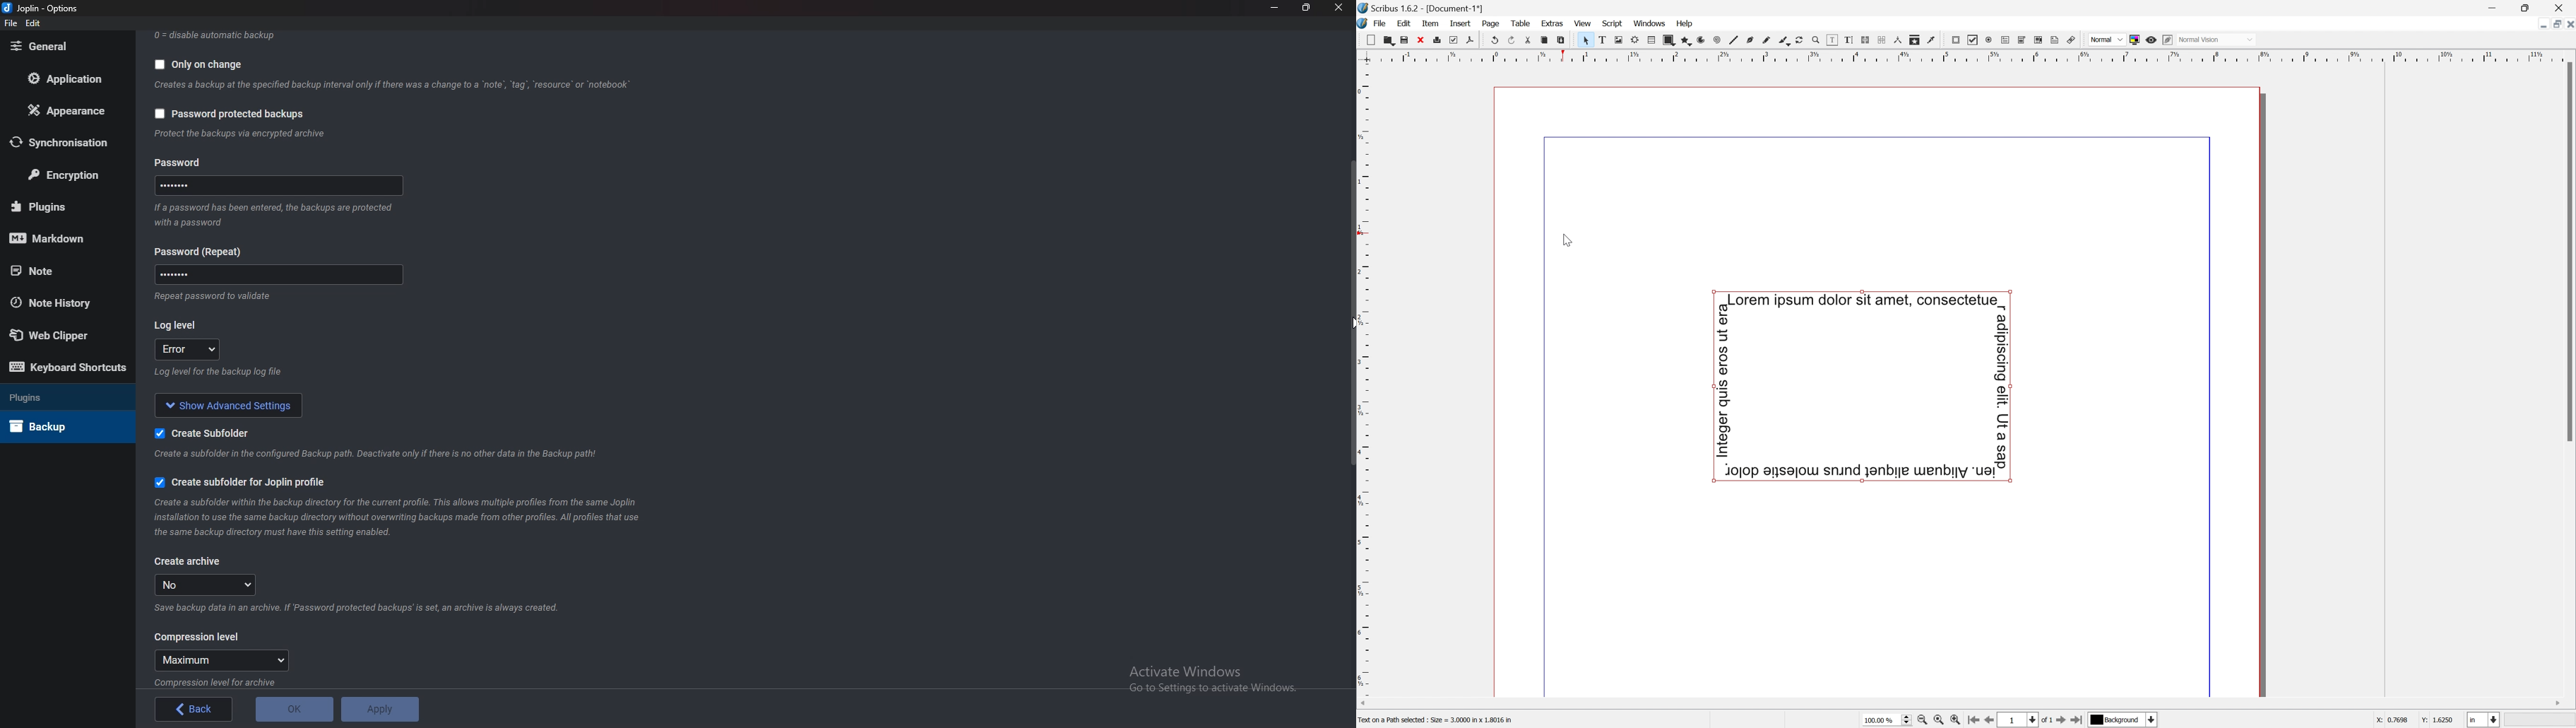  What do you see at coordinates (1651, 39) in the screenshot?
I see `Table` at bounding box center [1651, 39].